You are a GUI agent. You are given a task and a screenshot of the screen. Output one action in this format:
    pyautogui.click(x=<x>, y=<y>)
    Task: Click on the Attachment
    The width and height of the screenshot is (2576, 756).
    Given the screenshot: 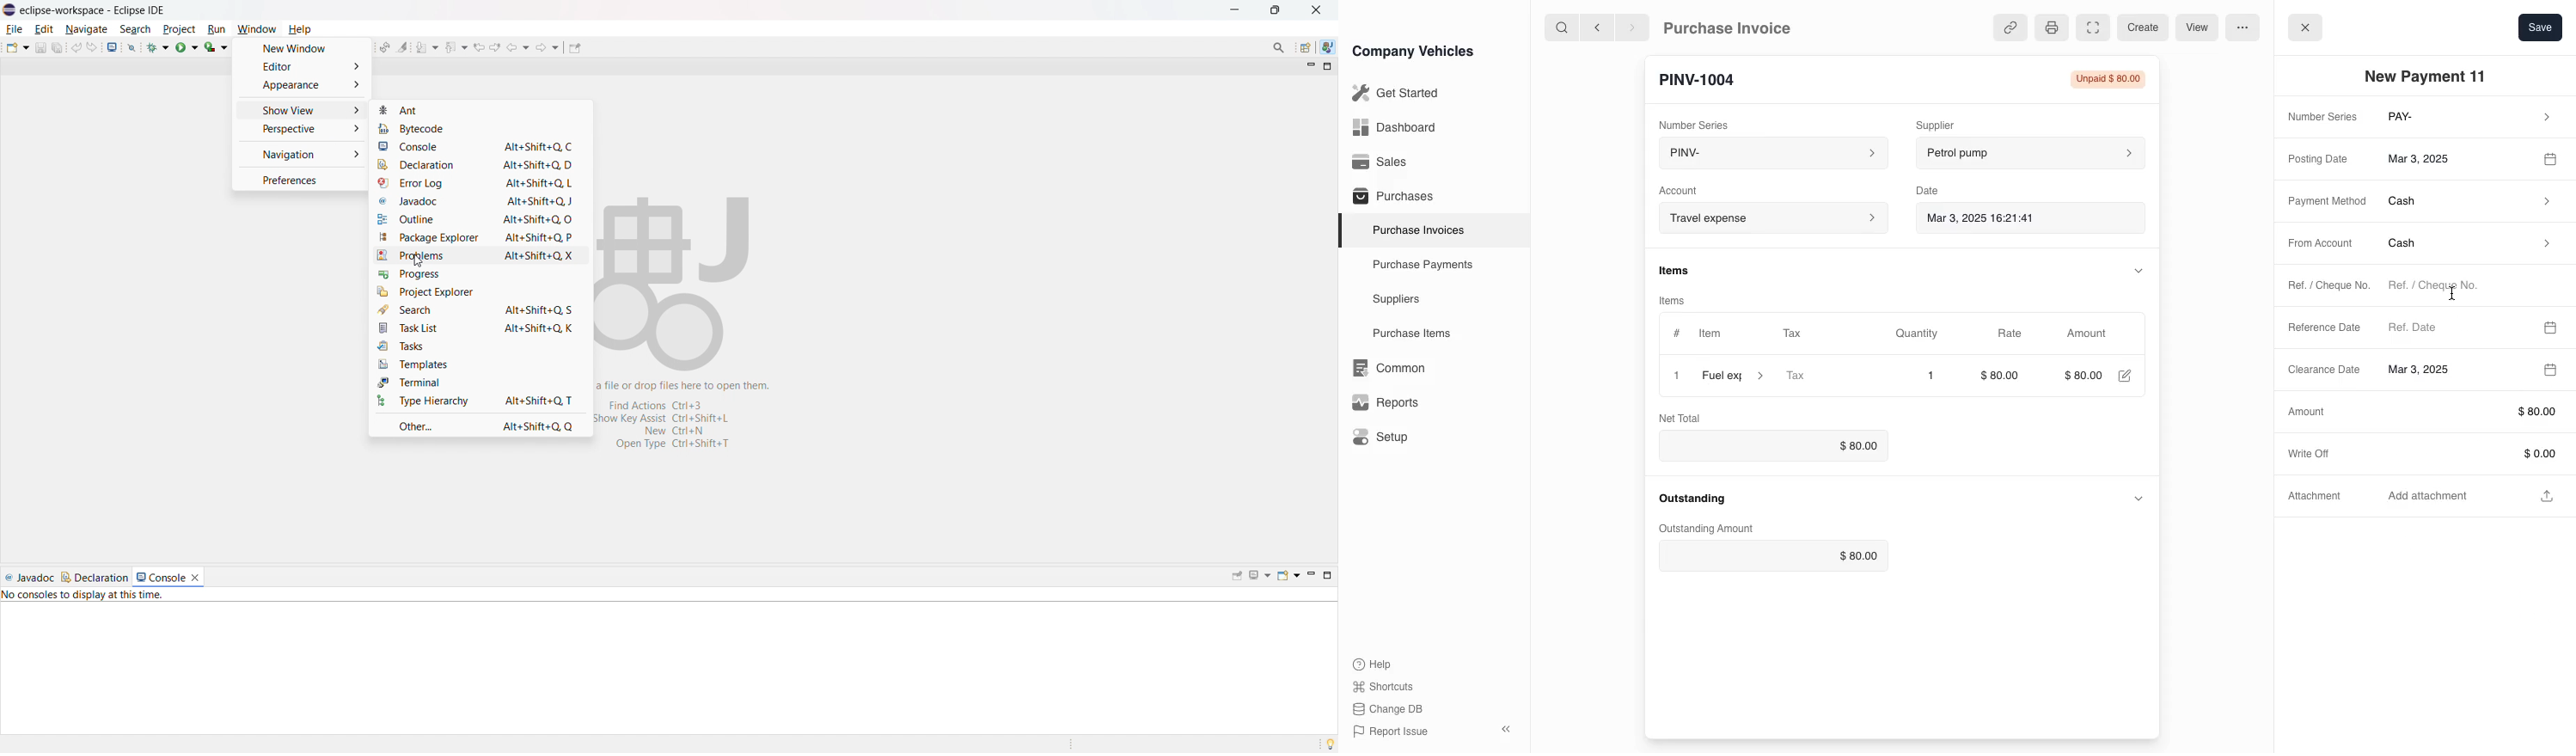 What is the action you would take?
    pyautogui.click(x=2317, y=499)
    